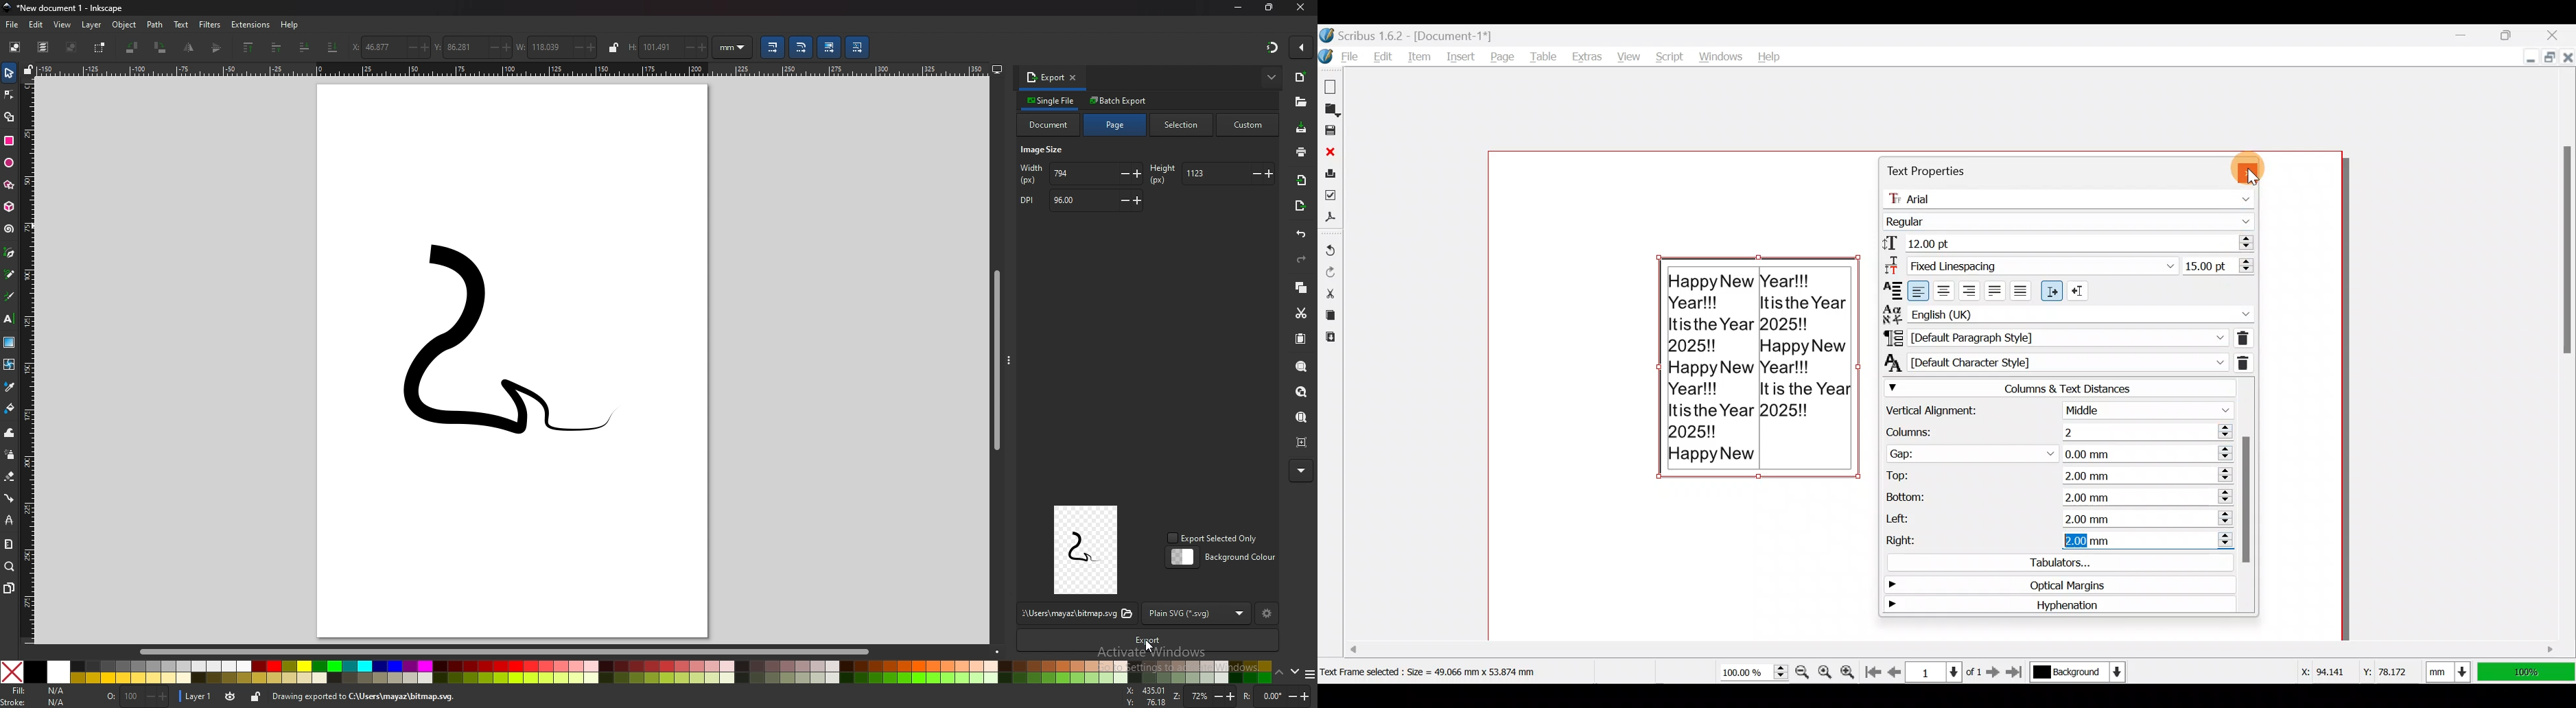  I want to click on eraser, so click(10, 477).